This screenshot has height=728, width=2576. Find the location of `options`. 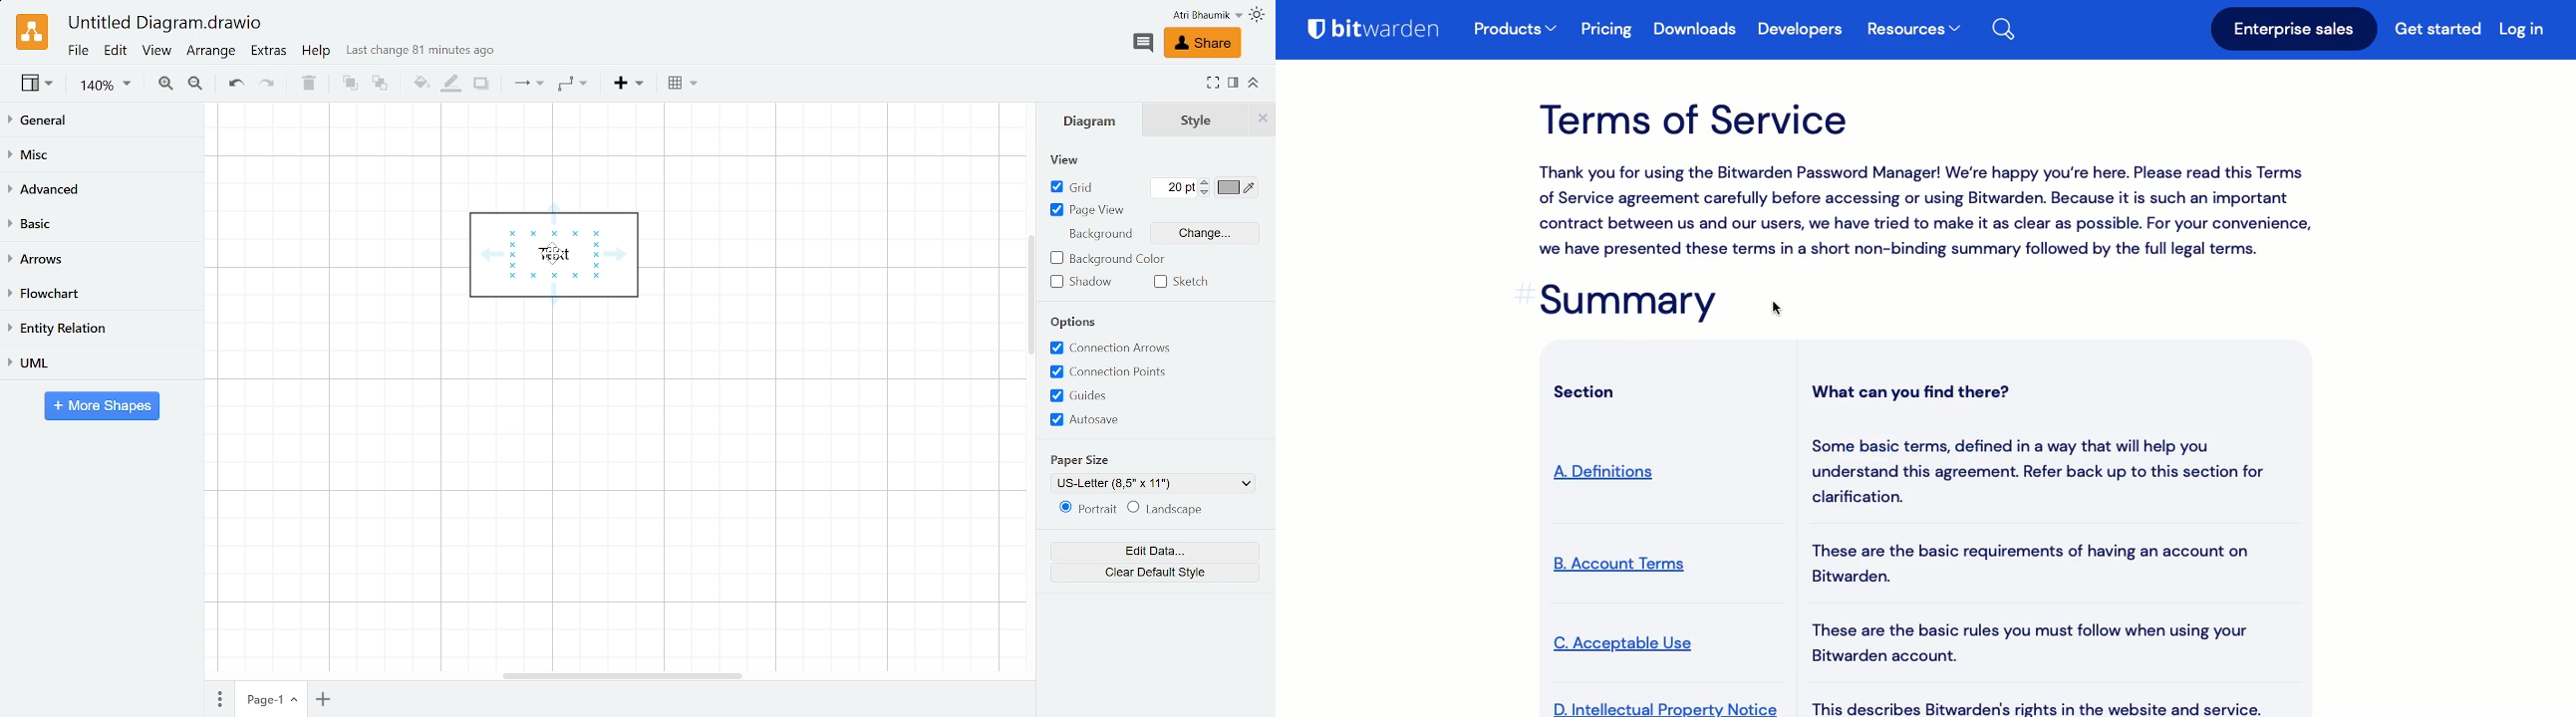

options is located at coordinates (1072, 324).